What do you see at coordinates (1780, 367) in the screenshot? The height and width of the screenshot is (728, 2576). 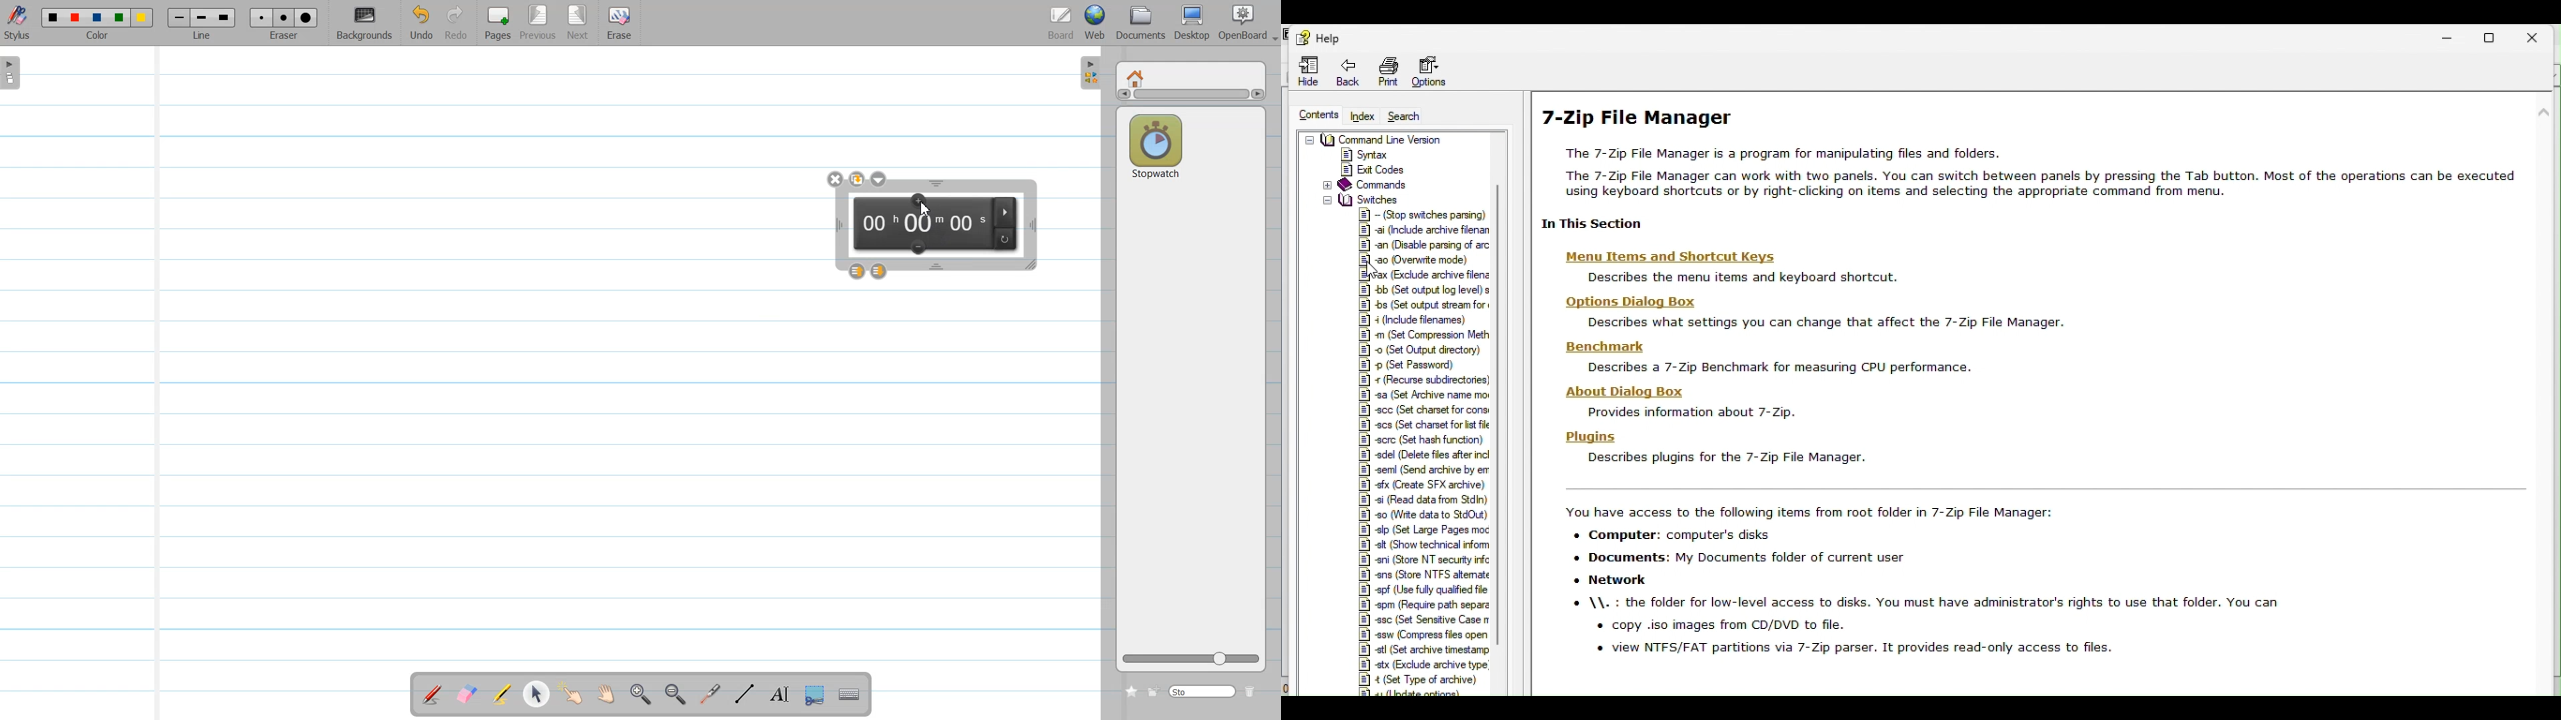 I see `Describes a 7-Zip Benchmark for measunng CPU performance.` at bounding box center [1780, 367].